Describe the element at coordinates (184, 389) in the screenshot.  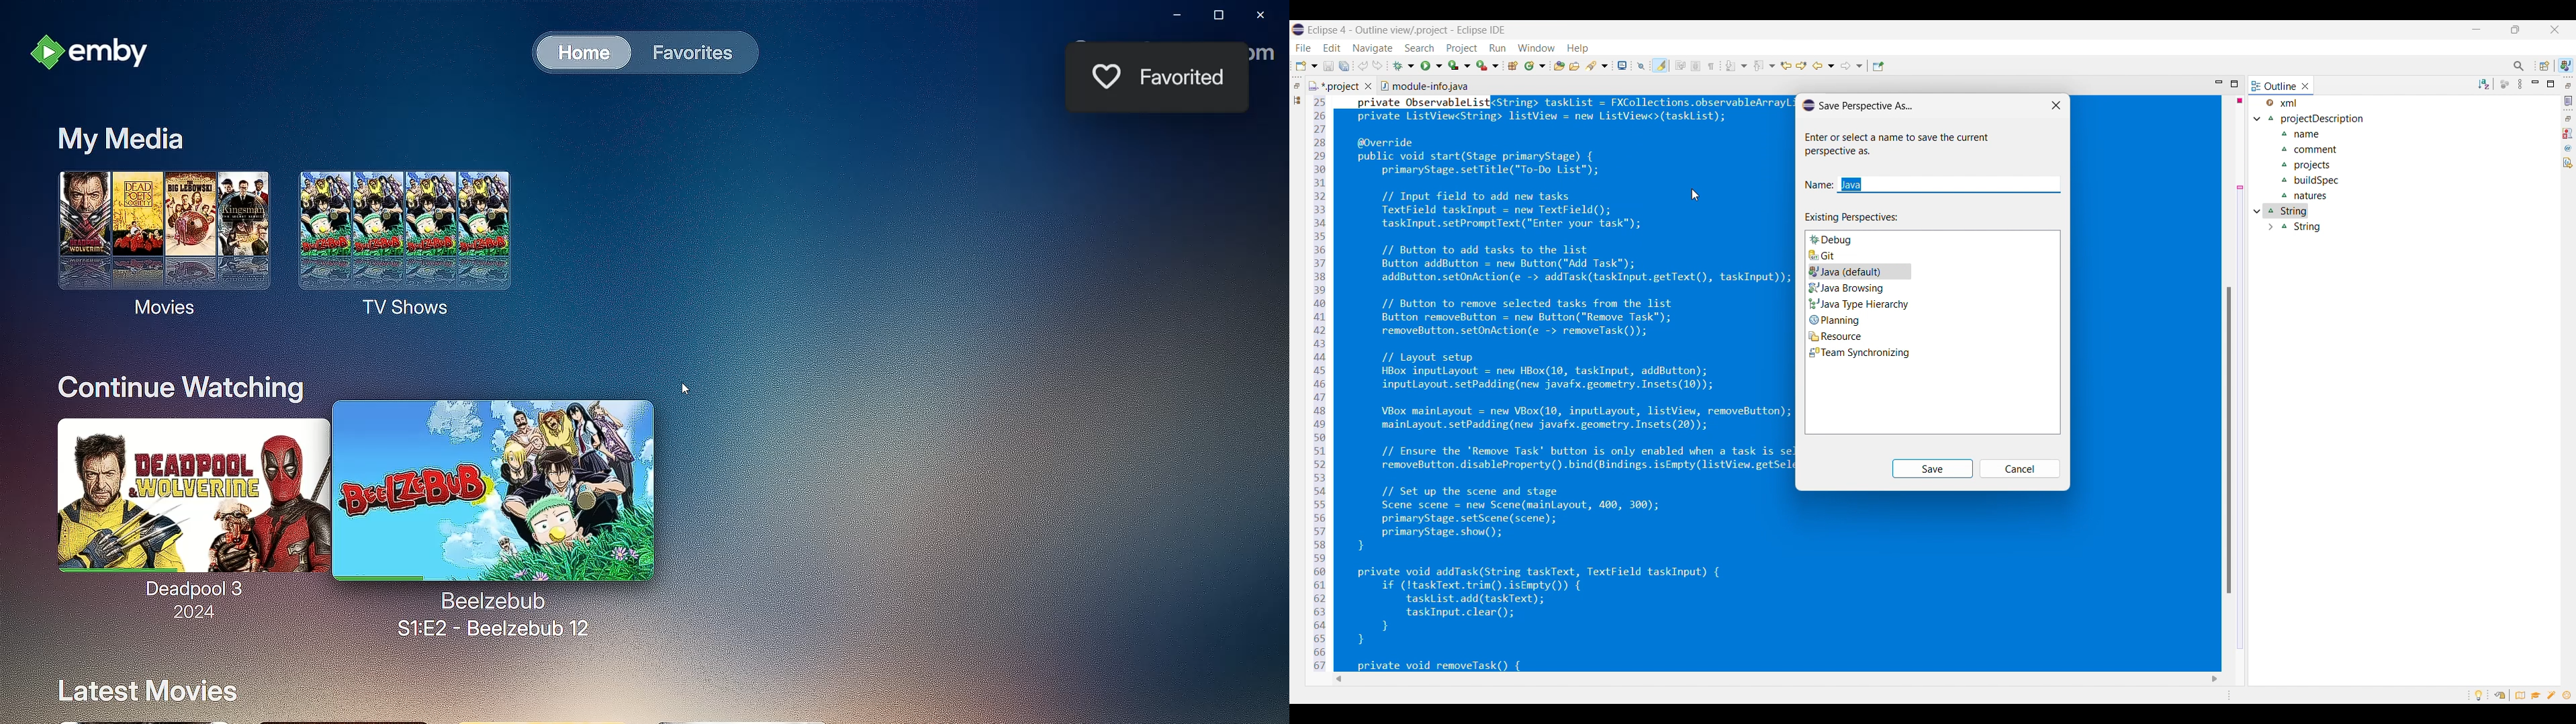
I see `Continue Watching` at that location.